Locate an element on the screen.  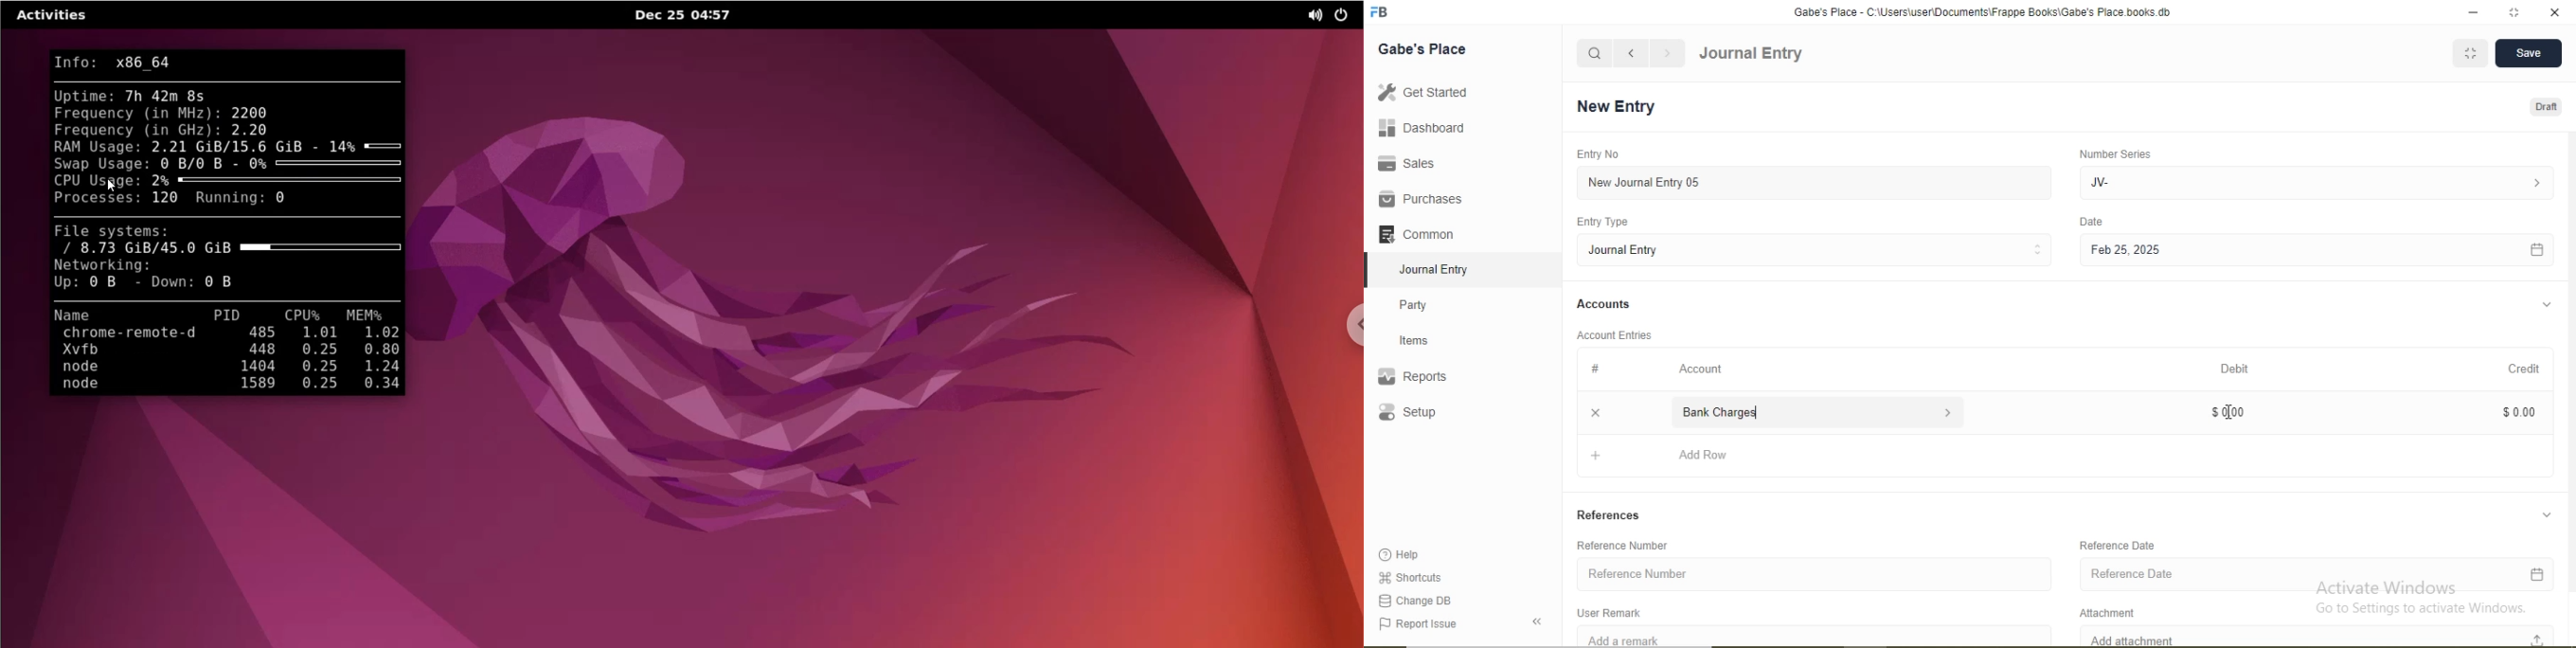
Add a remark is located at coordinates (1815, 636).